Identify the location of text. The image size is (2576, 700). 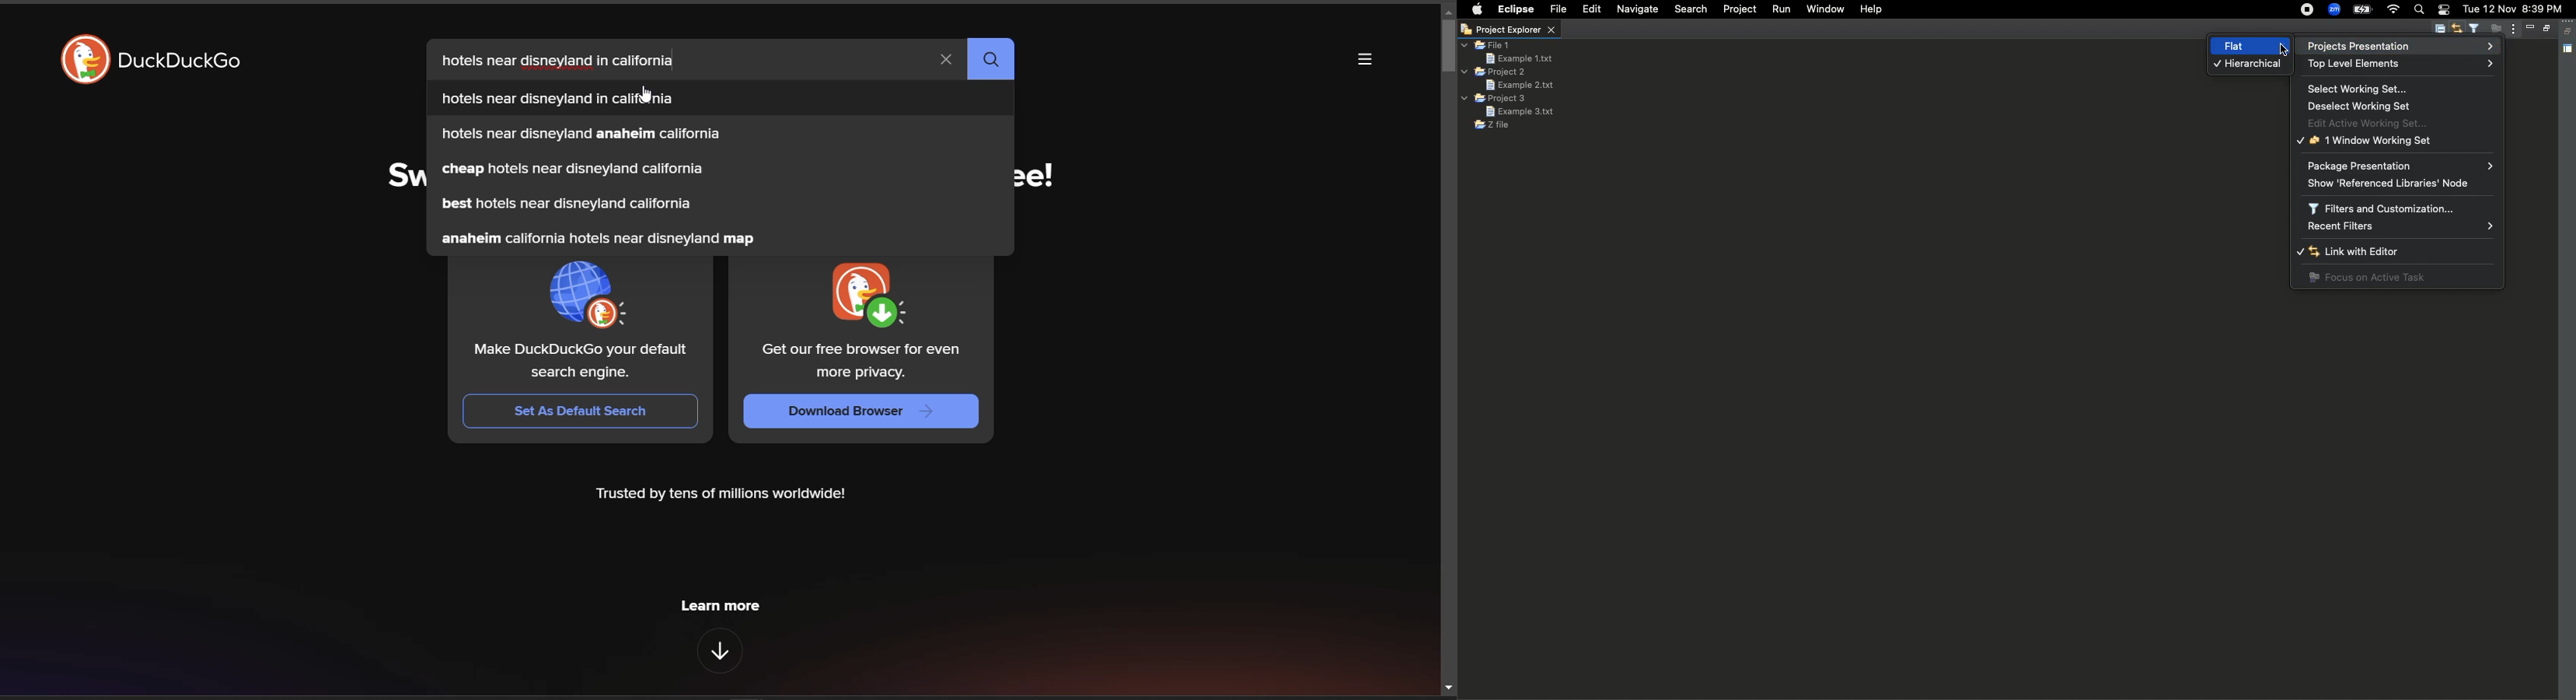
(580, 360).